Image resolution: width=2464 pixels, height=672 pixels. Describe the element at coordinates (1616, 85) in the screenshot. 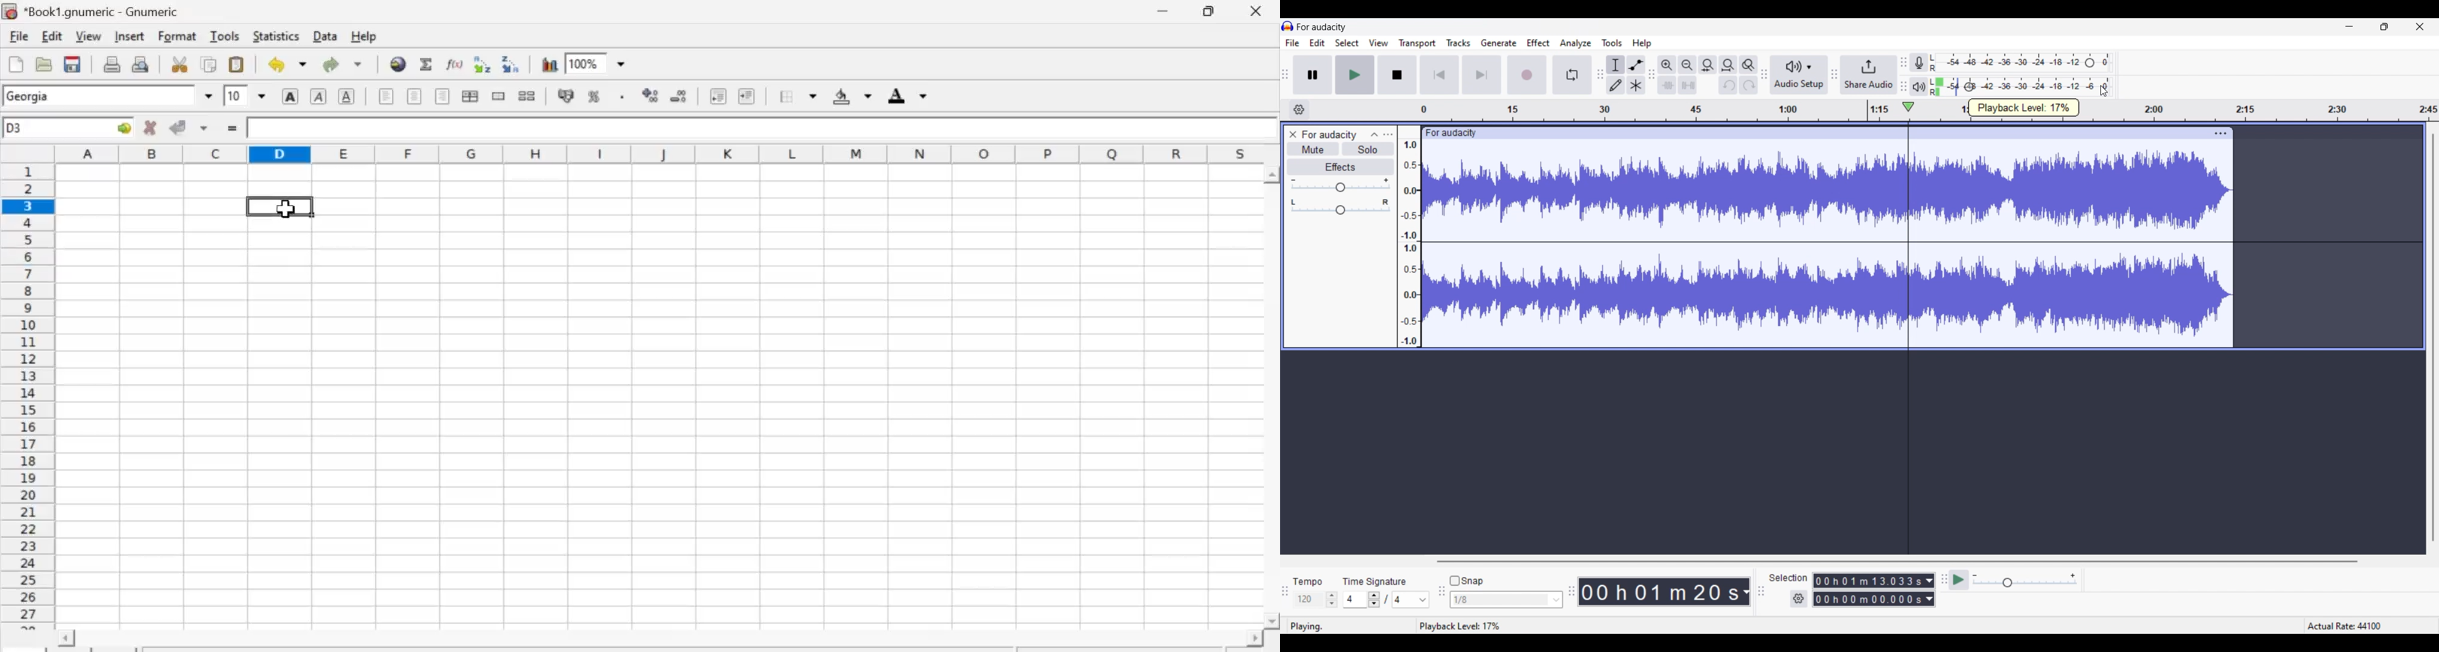

I see `Draw tool` at that location.